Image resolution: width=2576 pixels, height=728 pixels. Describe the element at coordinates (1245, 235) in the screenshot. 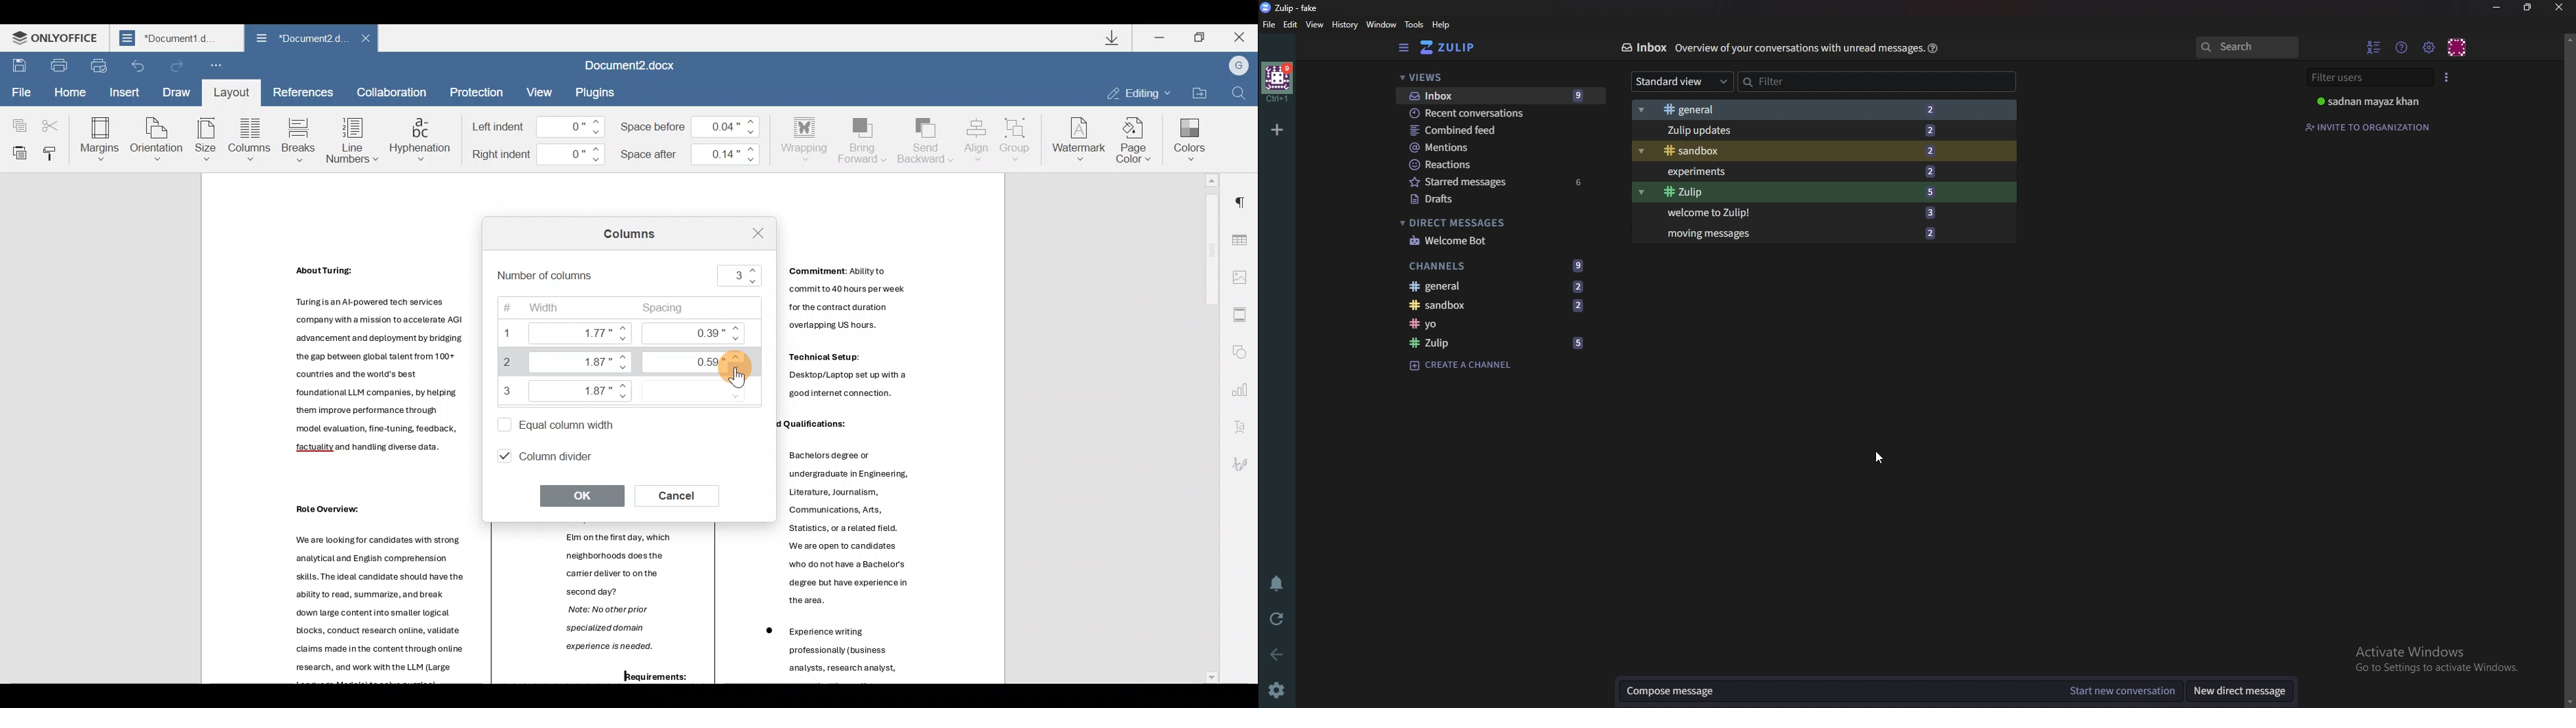

I see `Table settings` at that location.